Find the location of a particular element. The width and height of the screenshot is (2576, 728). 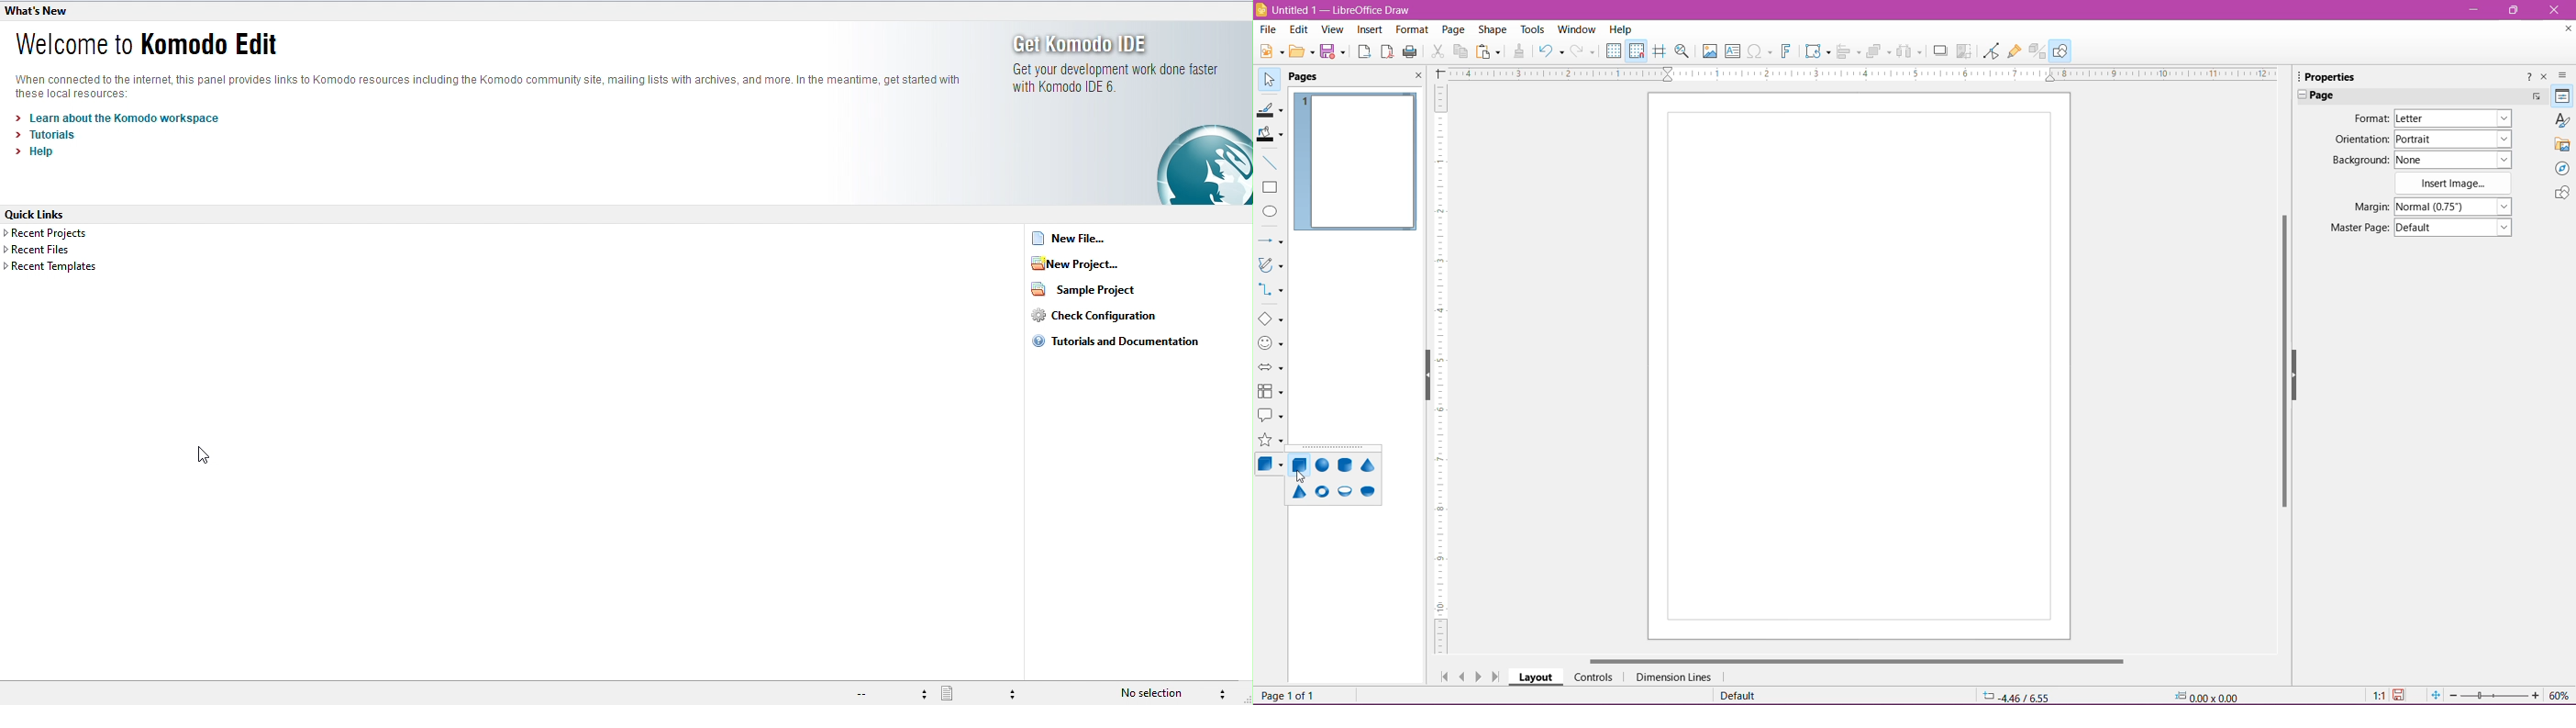

Clone Formatting is located at coordinates (1520, 52).